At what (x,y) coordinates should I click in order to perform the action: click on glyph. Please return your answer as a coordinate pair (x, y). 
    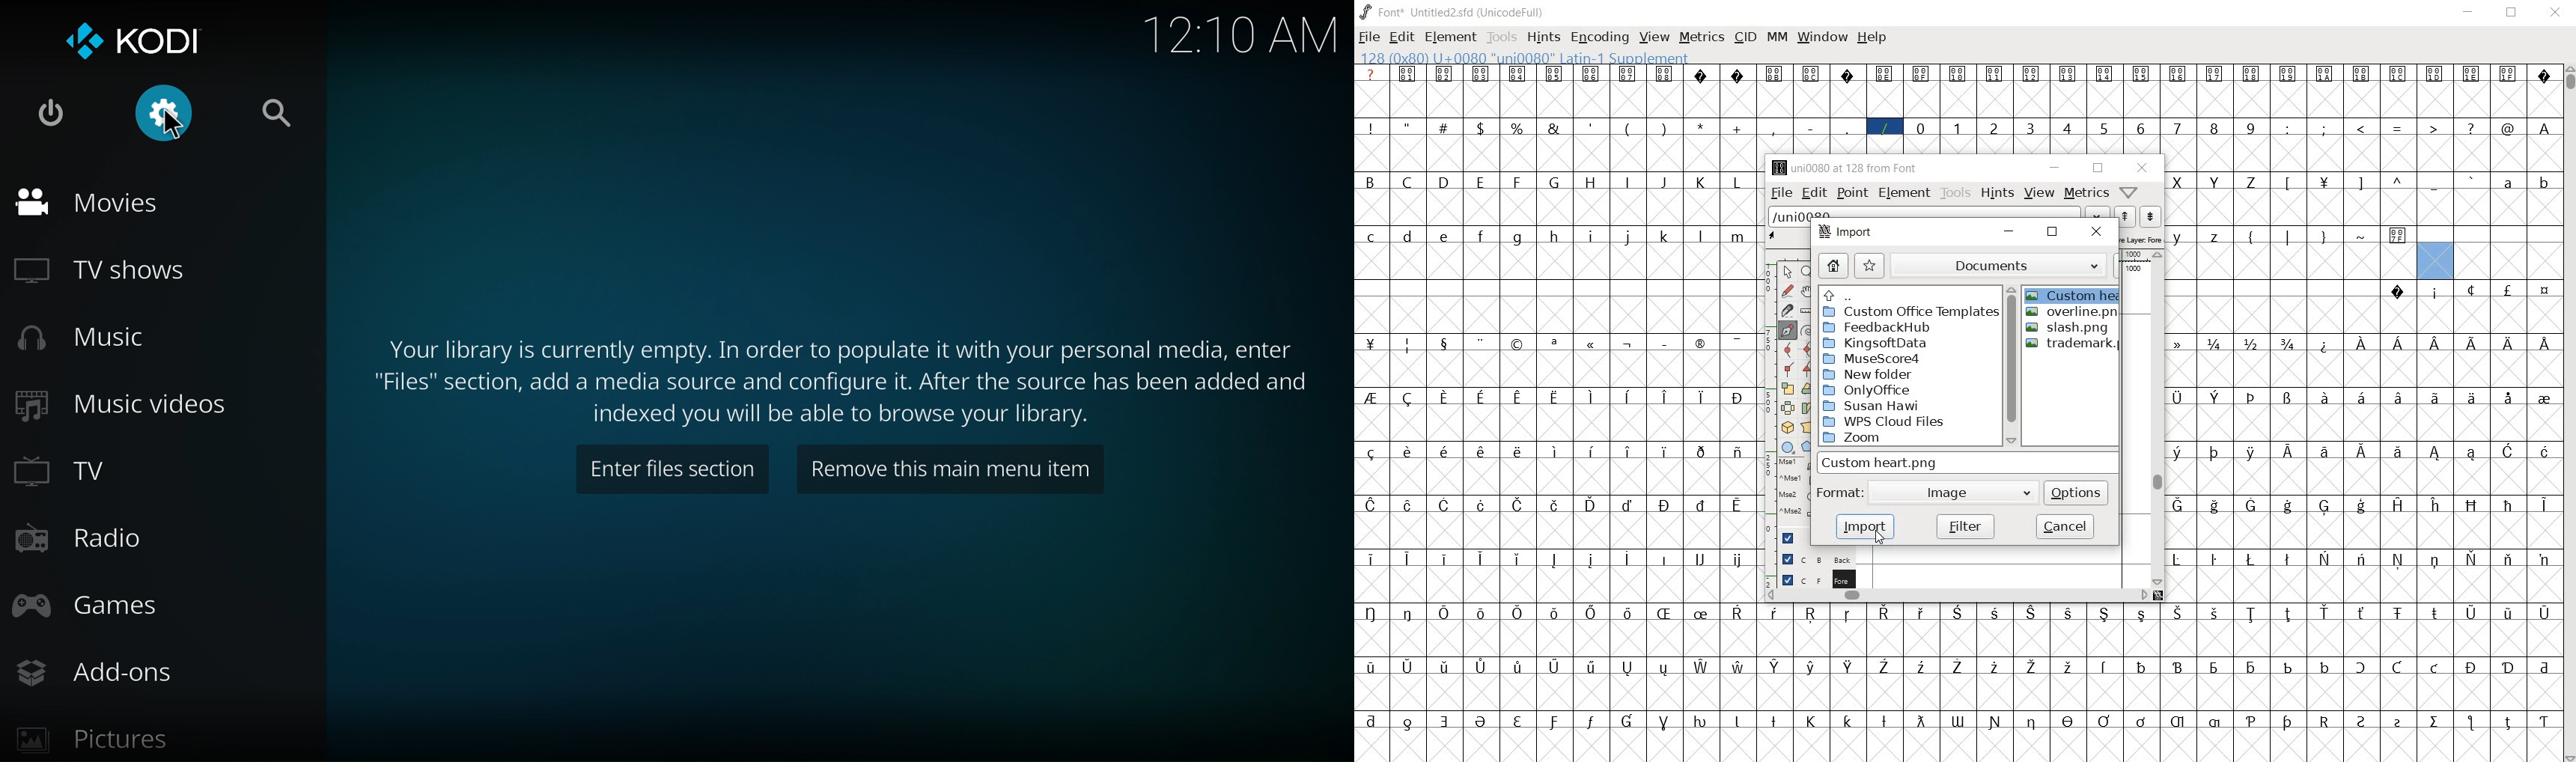
    Looking at the image, I should click on (1737, 612).